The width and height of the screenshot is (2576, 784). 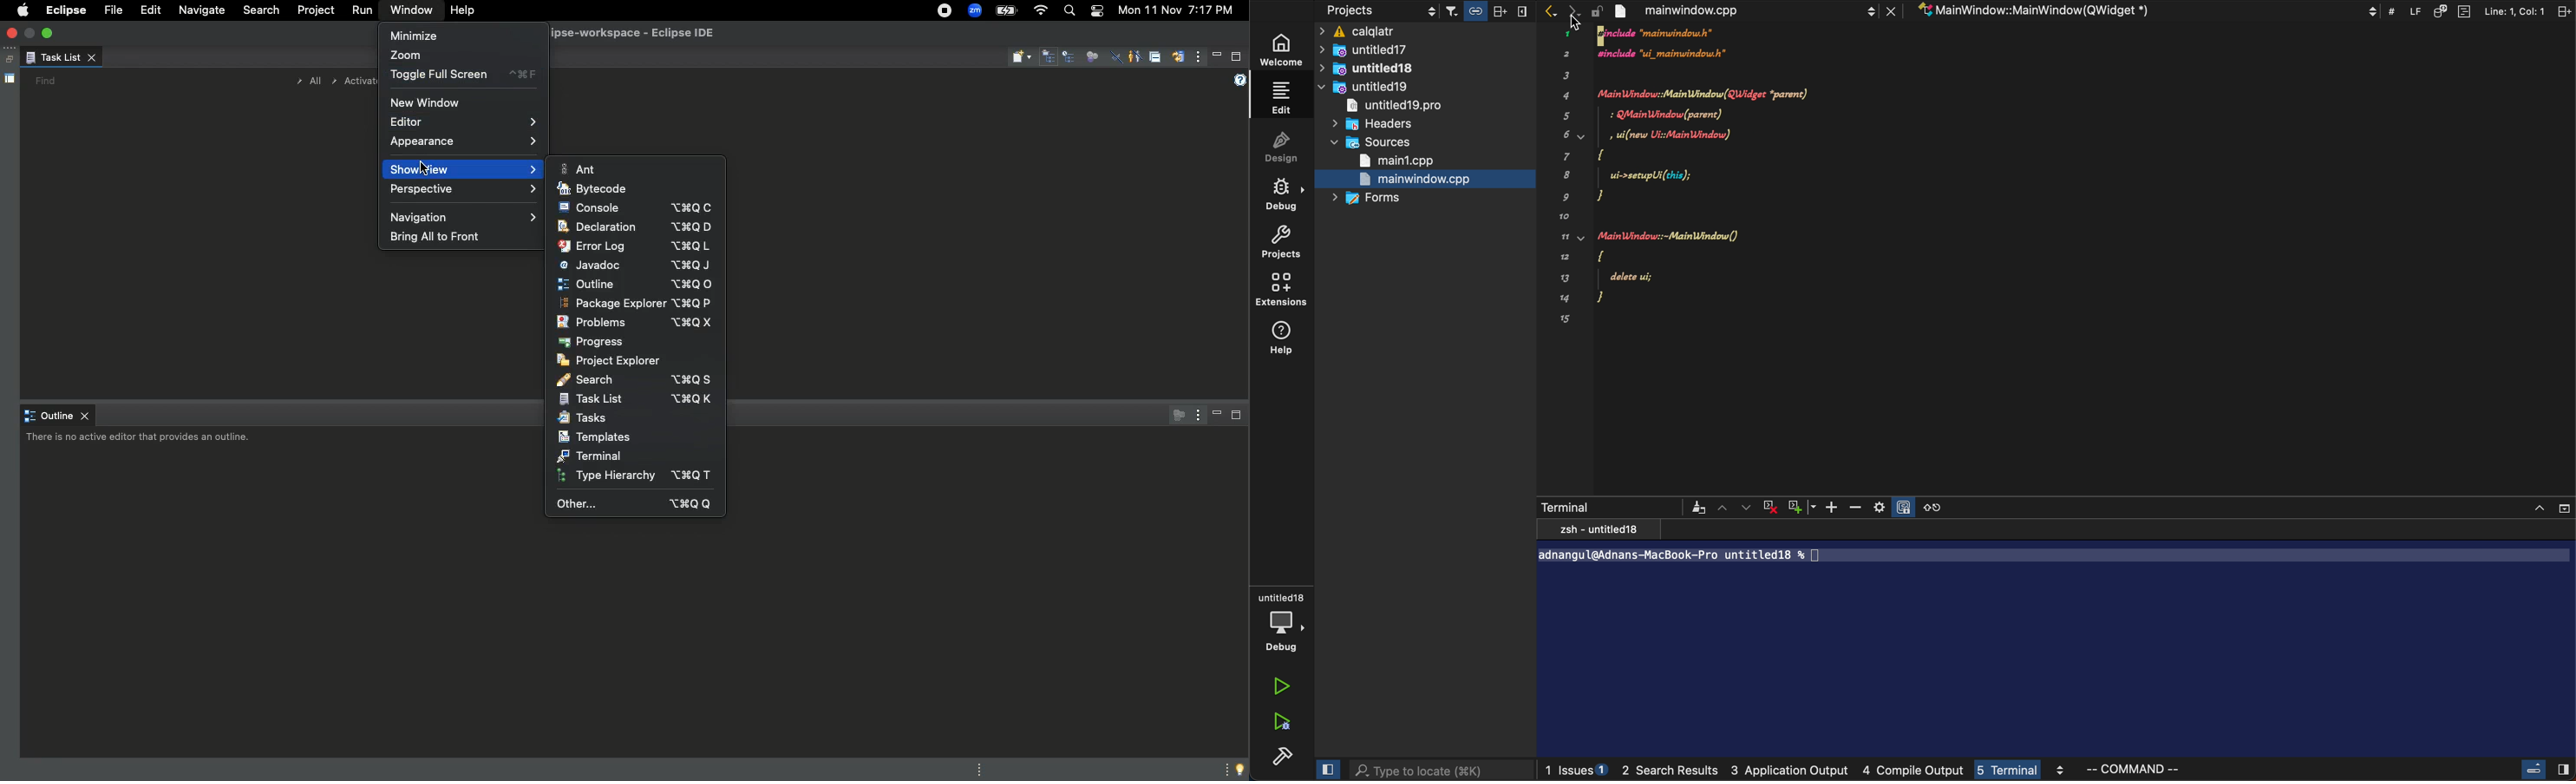 What do you see at coordinates (1486, 11) in the screenshot?
I see `filter` at bounding box center [1486, 11].